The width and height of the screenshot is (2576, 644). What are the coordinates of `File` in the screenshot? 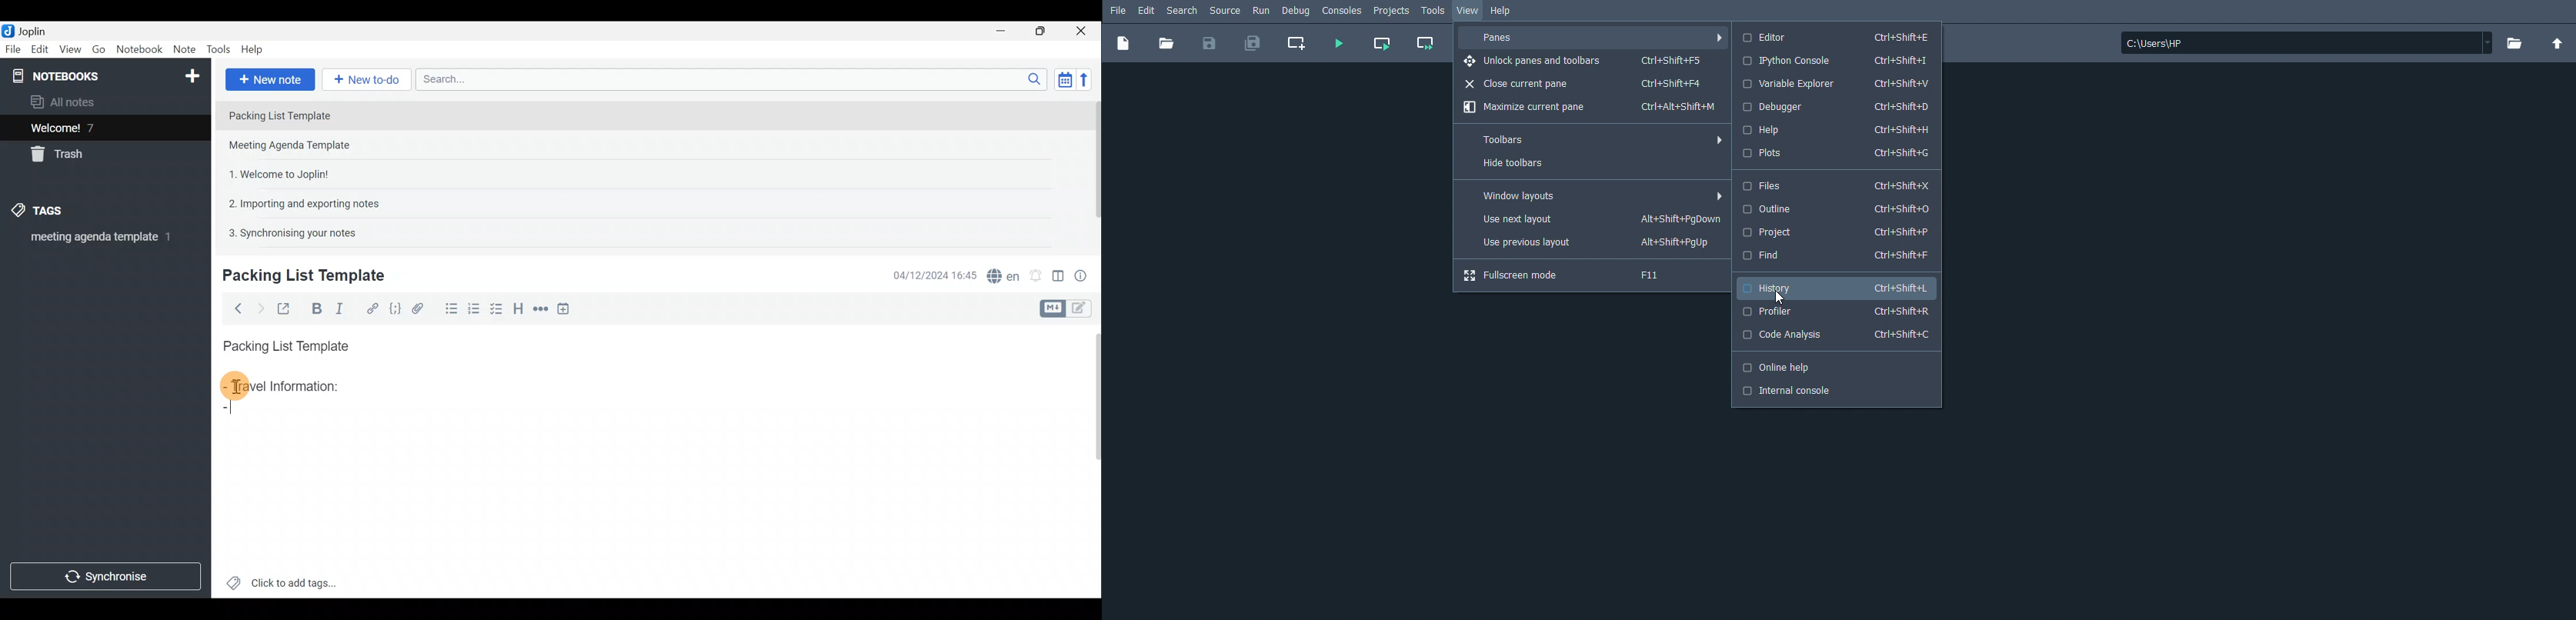 It's located at (11, 48).